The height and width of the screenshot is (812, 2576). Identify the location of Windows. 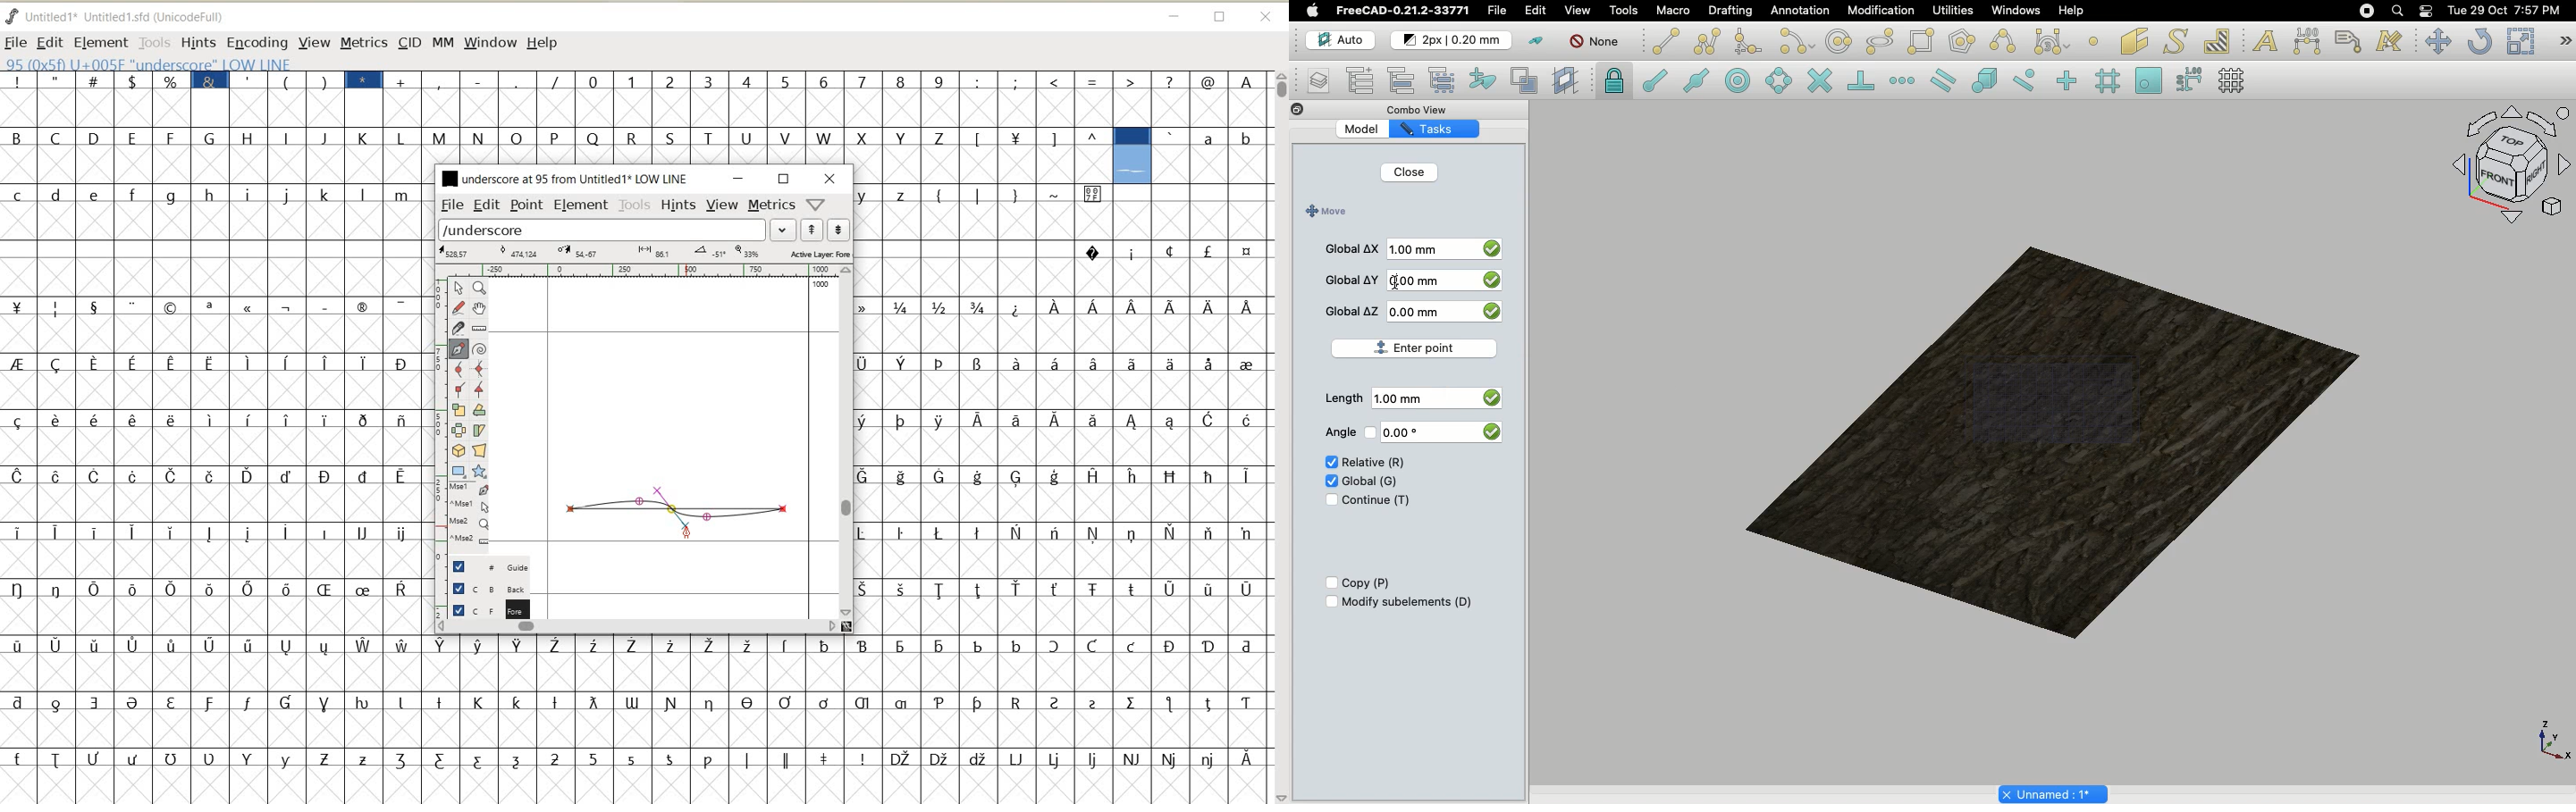
(2020, 13).